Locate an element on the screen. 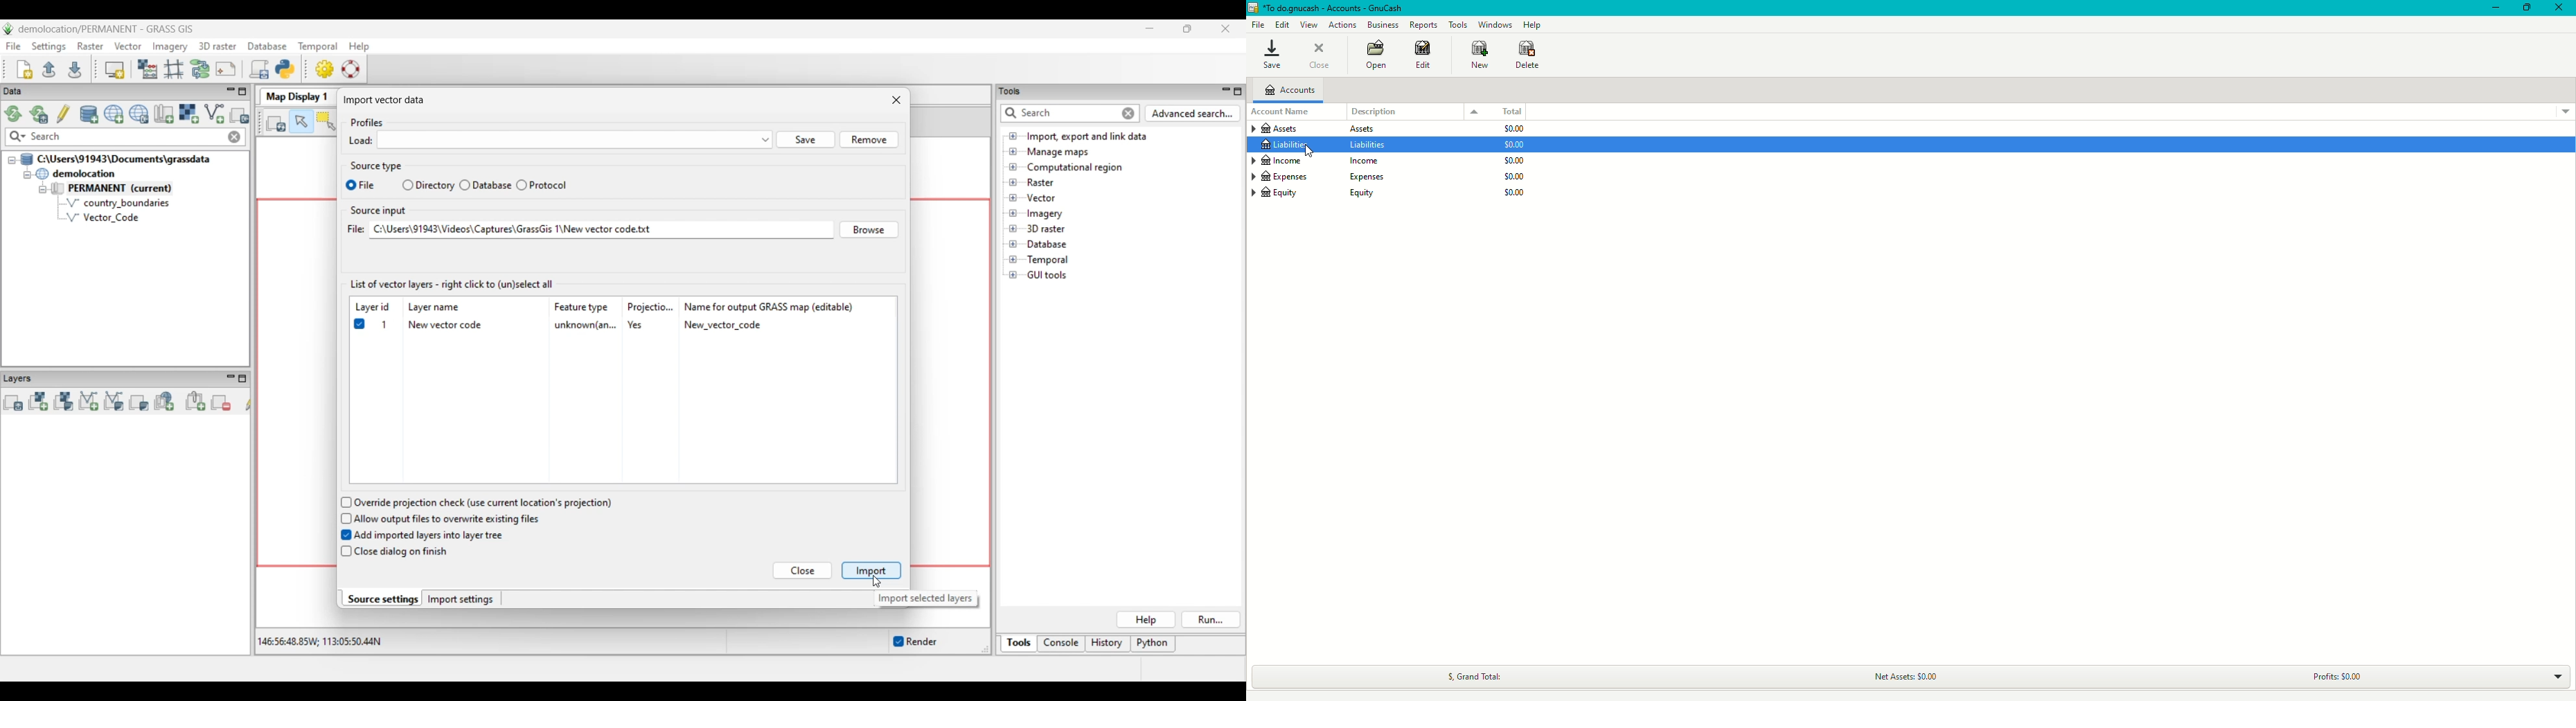 The image size is (2576, 728). Edit is located at coordinates (1422, 58).